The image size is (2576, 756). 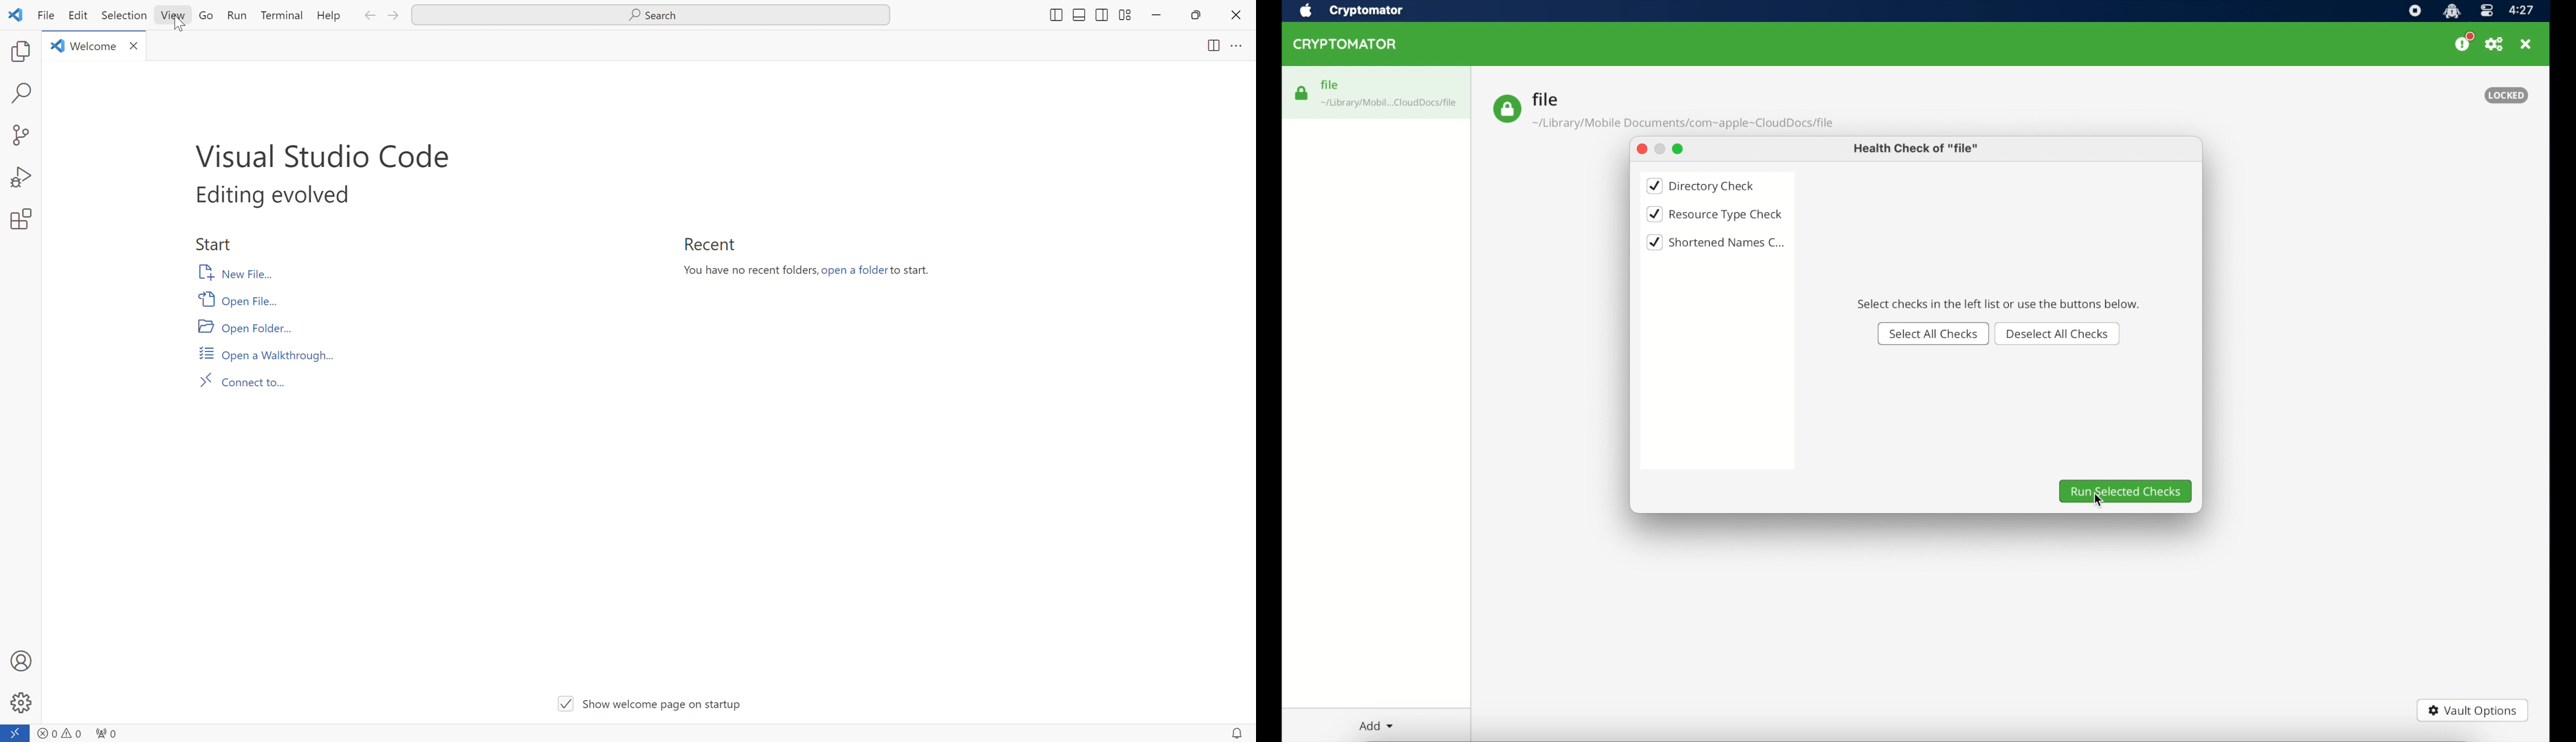 I want to click on bug, so click(x=21, y=174).